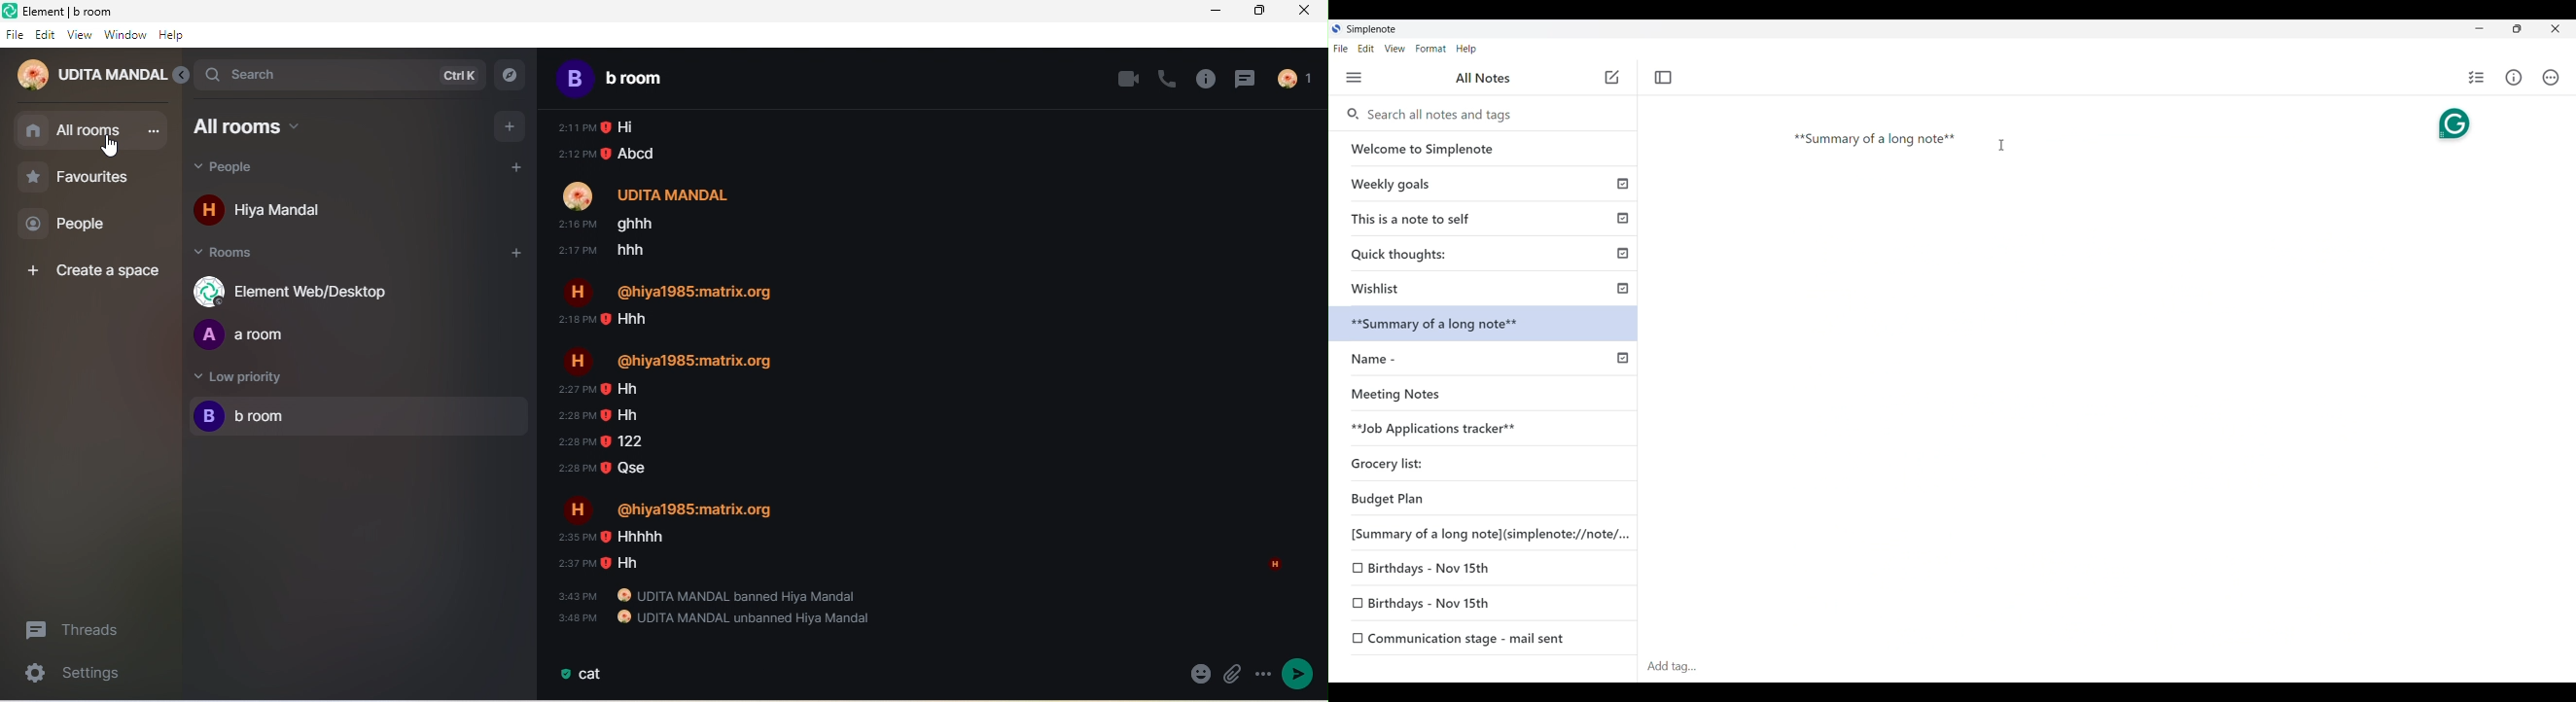 This screenshot has height=728, width=2576. What do you see at coordinates (638, 77) in the screenshot?
I see `b room` at bounding box center [638, 77].